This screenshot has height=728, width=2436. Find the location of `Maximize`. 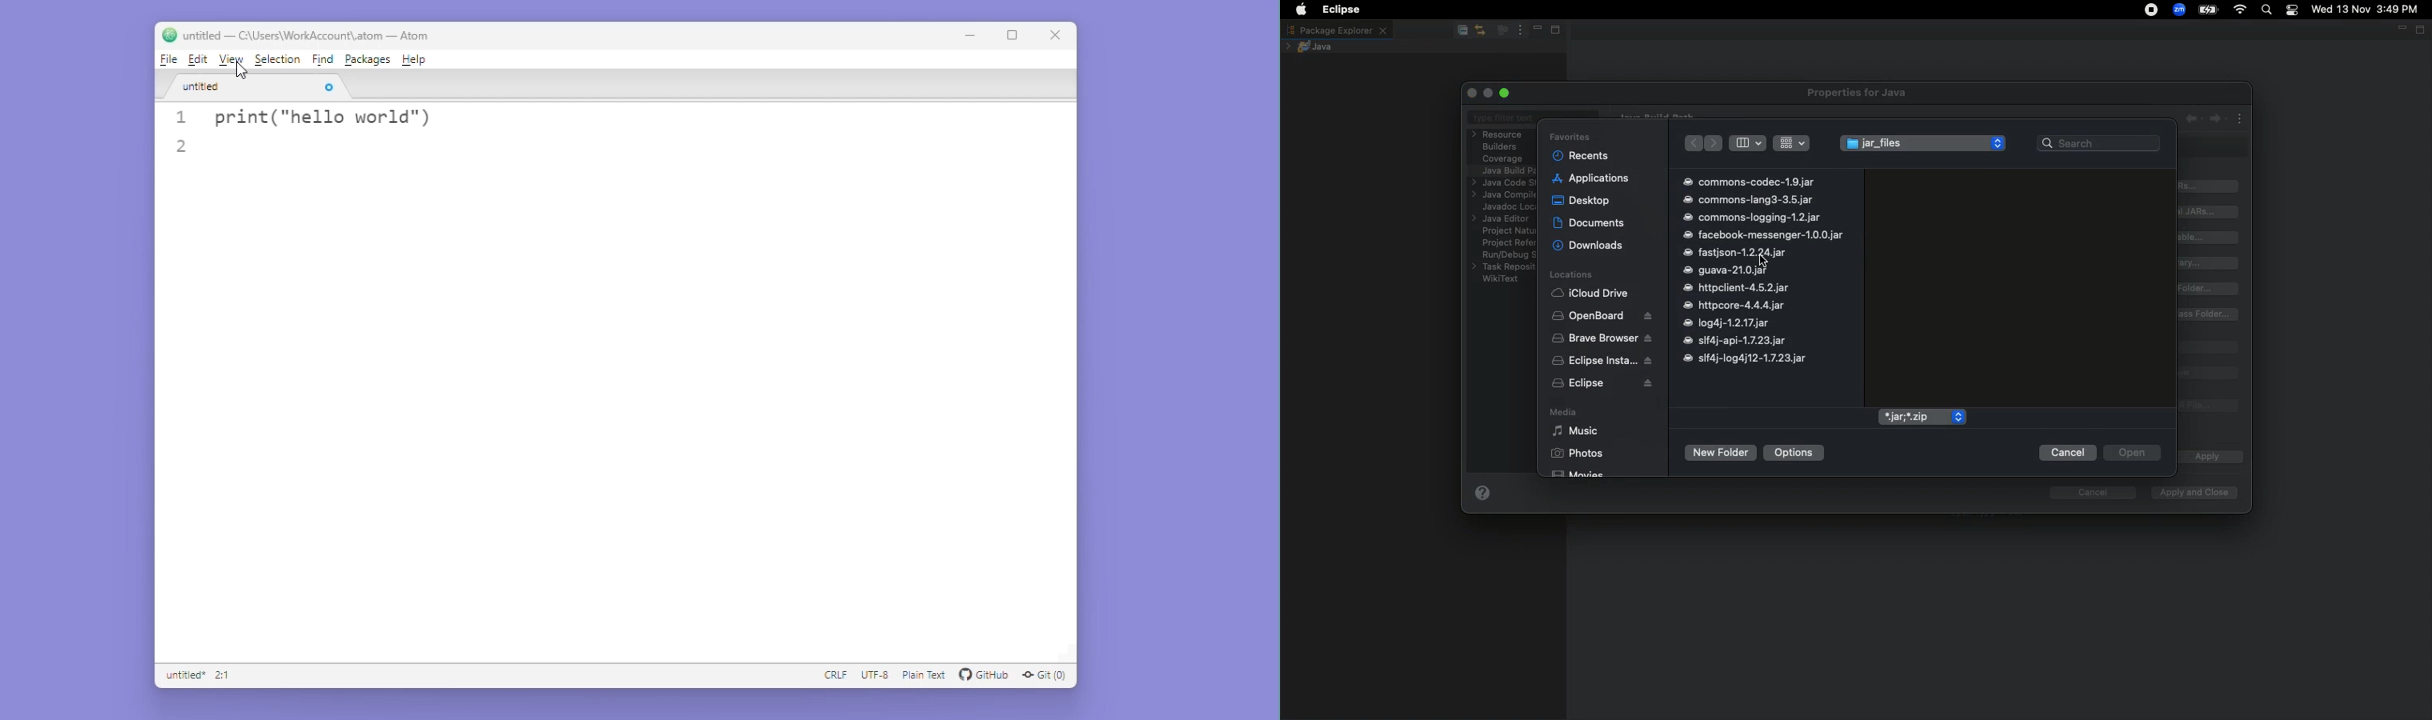

Maximize is located at coordinates (1506, 93).